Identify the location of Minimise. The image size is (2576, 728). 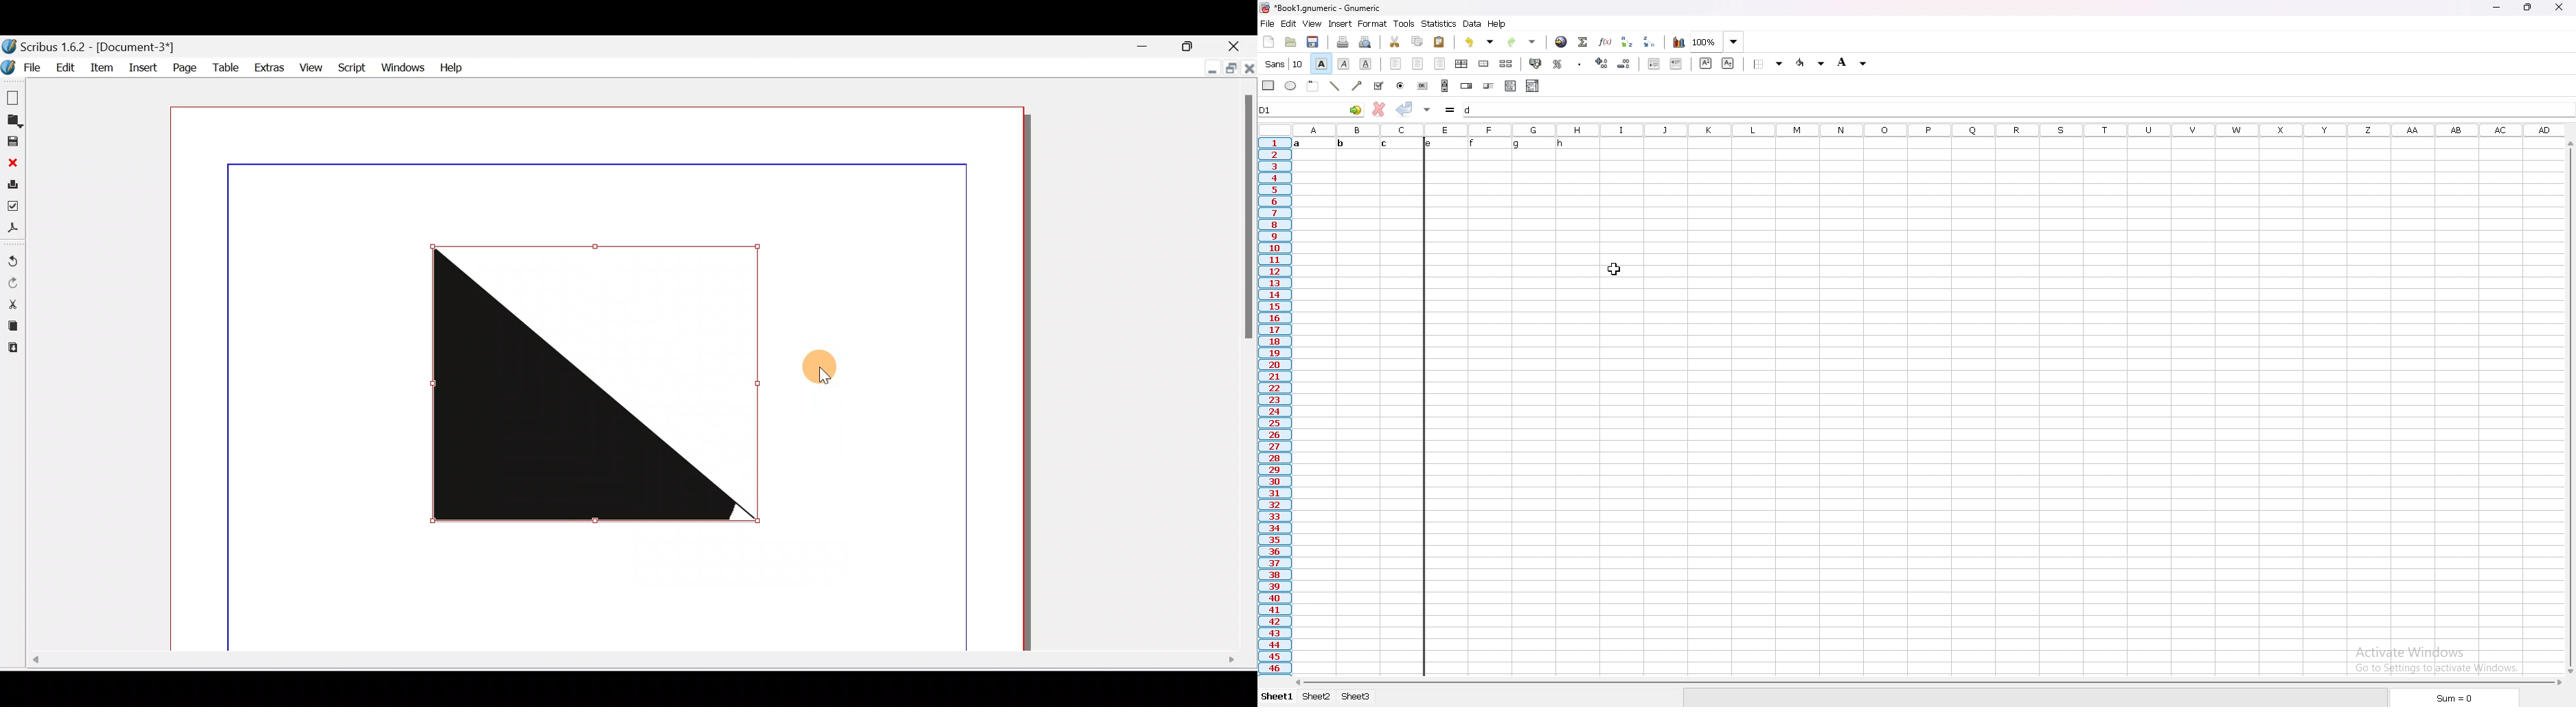
(1205, 69).